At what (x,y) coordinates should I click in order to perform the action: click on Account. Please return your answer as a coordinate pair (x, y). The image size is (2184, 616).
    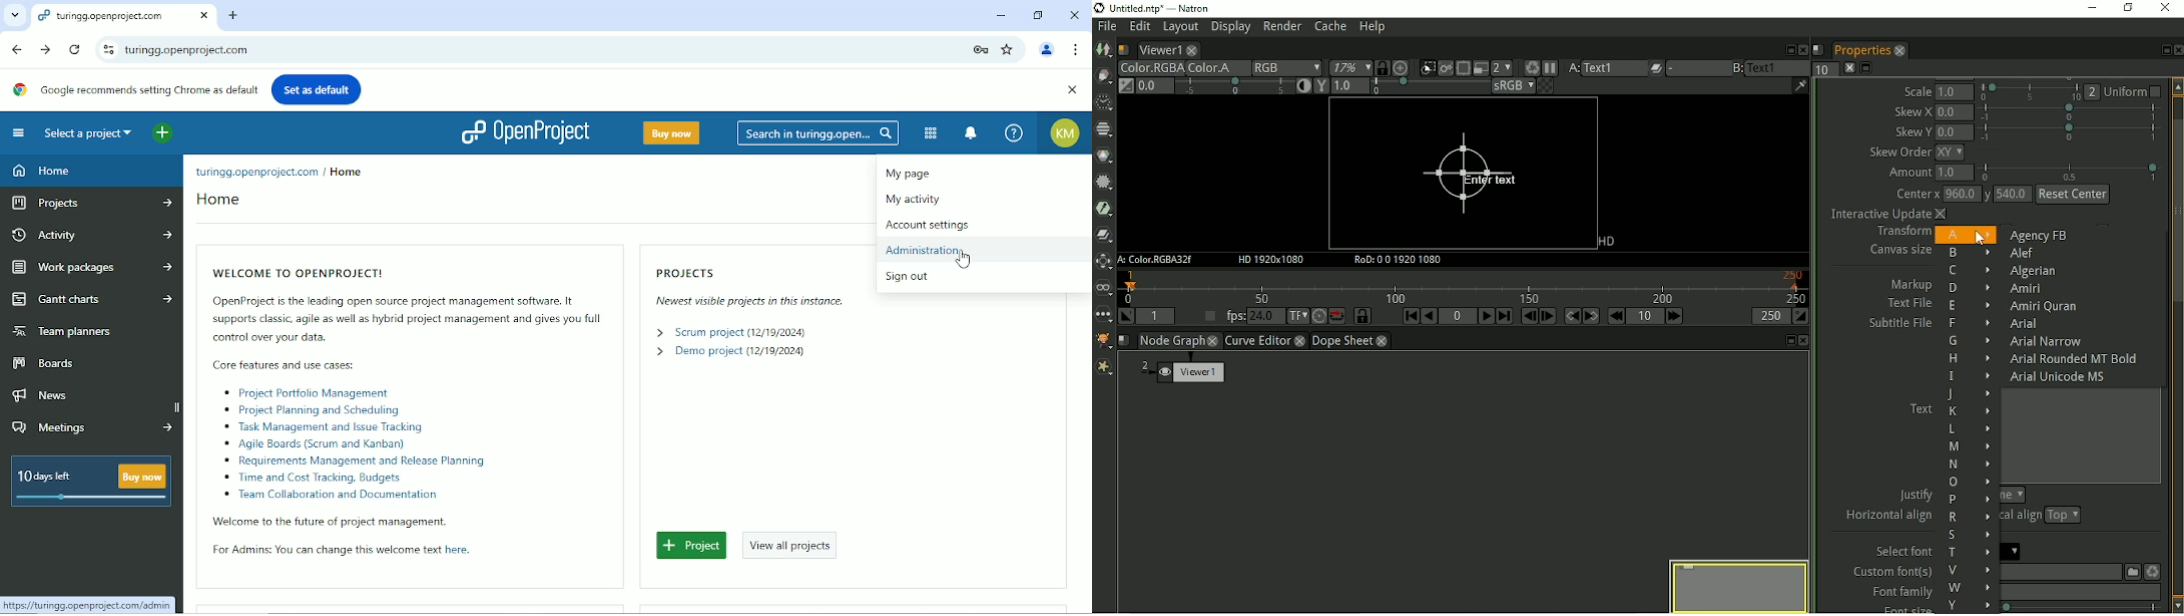
    Looking at the image, I should click on (1048, 48).